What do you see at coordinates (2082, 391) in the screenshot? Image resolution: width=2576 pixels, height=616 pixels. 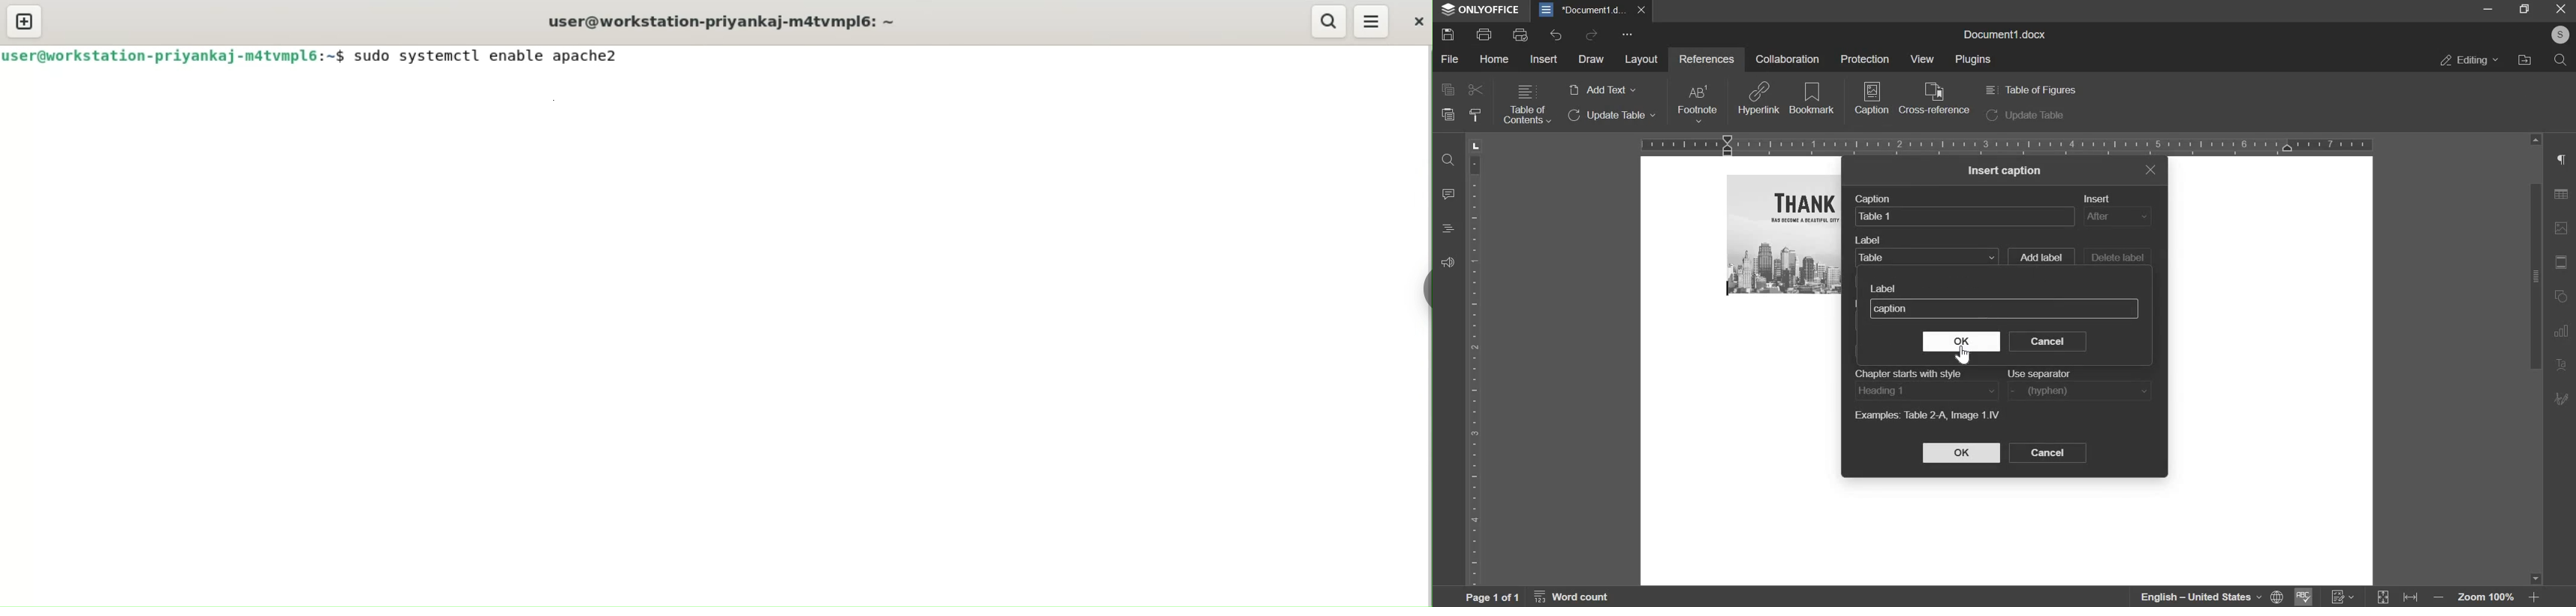 I see `use separator` at bounding box center [2082, 391].